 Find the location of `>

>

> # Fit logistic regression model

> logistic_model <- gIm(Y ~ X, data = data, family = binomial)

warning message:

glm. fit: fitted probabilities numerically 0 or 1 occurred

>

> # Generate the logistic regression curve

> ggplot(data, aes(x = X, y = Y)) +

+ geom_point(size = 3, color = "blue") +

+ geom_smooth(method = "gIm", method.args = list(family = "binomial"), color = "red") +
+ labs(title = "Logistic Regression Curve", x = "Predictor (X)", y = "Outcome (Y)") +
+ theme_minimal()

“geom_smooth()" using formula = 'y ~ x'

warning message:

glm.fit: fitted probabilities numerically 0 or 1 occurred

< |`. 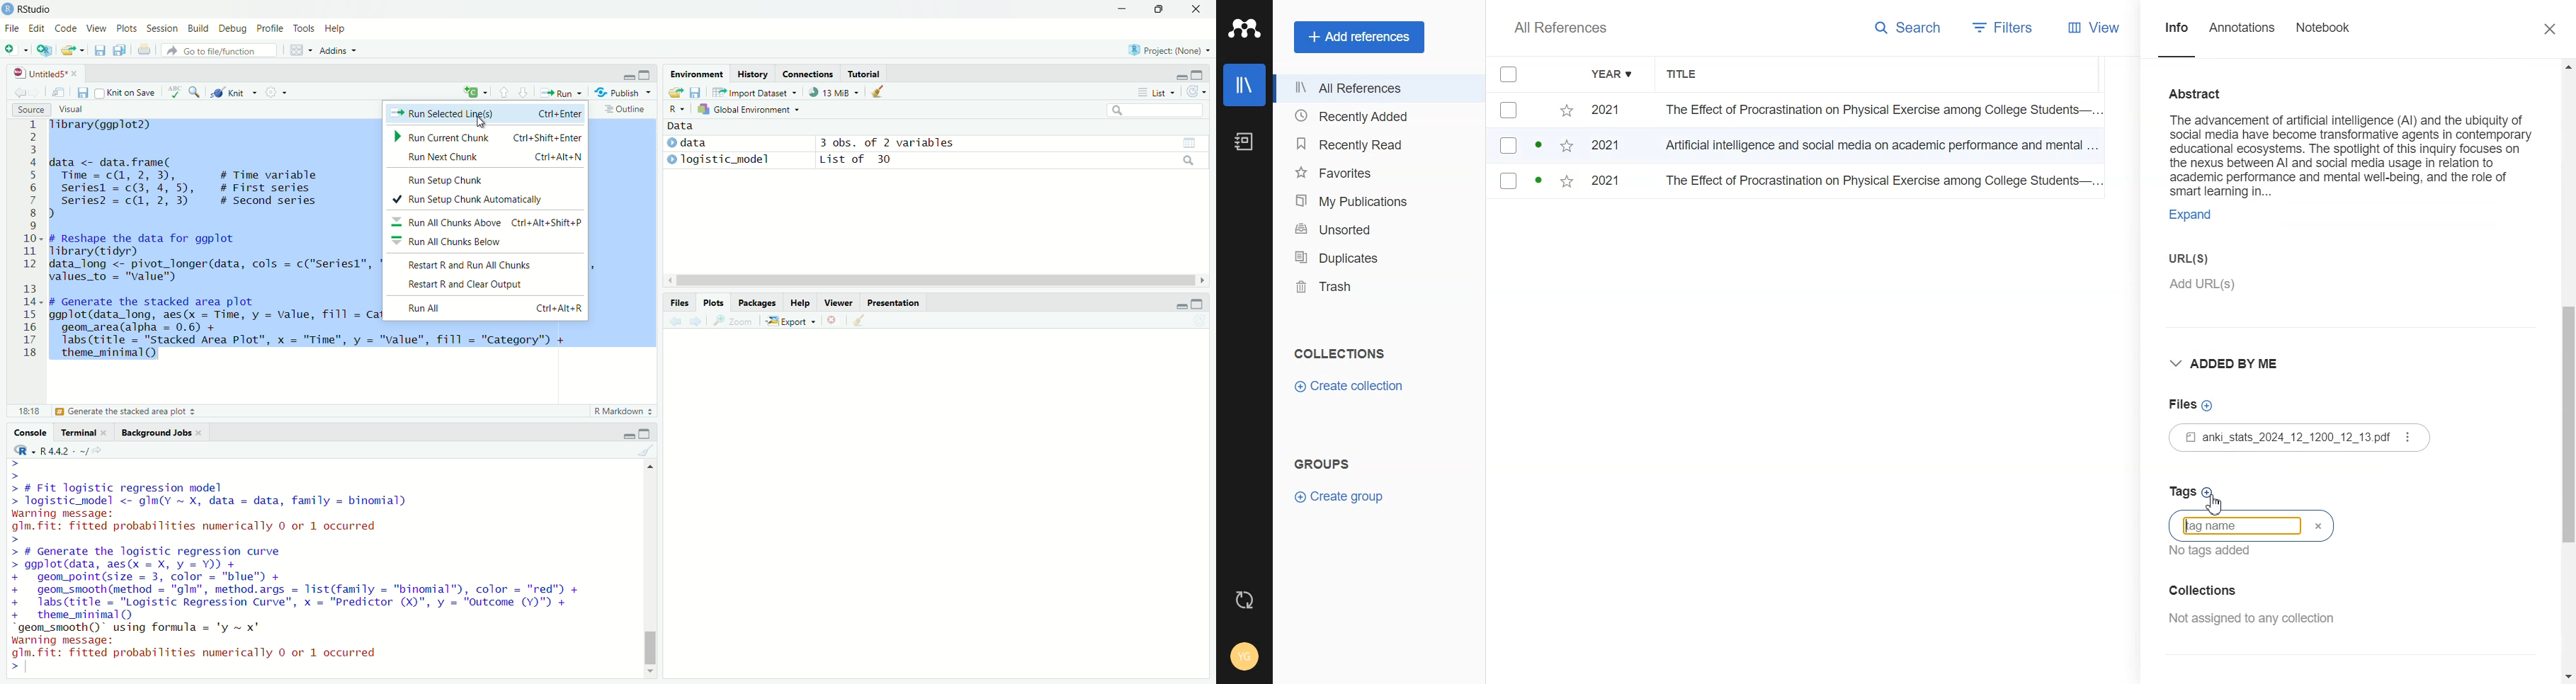

>

>

> # Fit logistic regression model

> logistic_model <- gIm(Y ~ X, data = data, family = binomial)

warning message:

glm. fit: fitted probabilities numerically 0 or 1 occurred

>

> # Generate the logistic regression curve

> ggplot(data, aes(x = X, y = Y)) +

+ geom_point(size = 3, color = "blue") +

+ geom_smooth(method = "gIm", method.args = list(family = "binomial"), color = "red") +
+ labs(title = "Logistic Regression Curve", x = "Predictor (X)", y = "Outcome (Y)") +
+ theme_minimal()

“geom_smooth()" using formula = 'y ~ x'

warning message:

glm.fit: fitted probabilities numerically 0 or 1 occurred

< | is located at coordinates (311, 567).